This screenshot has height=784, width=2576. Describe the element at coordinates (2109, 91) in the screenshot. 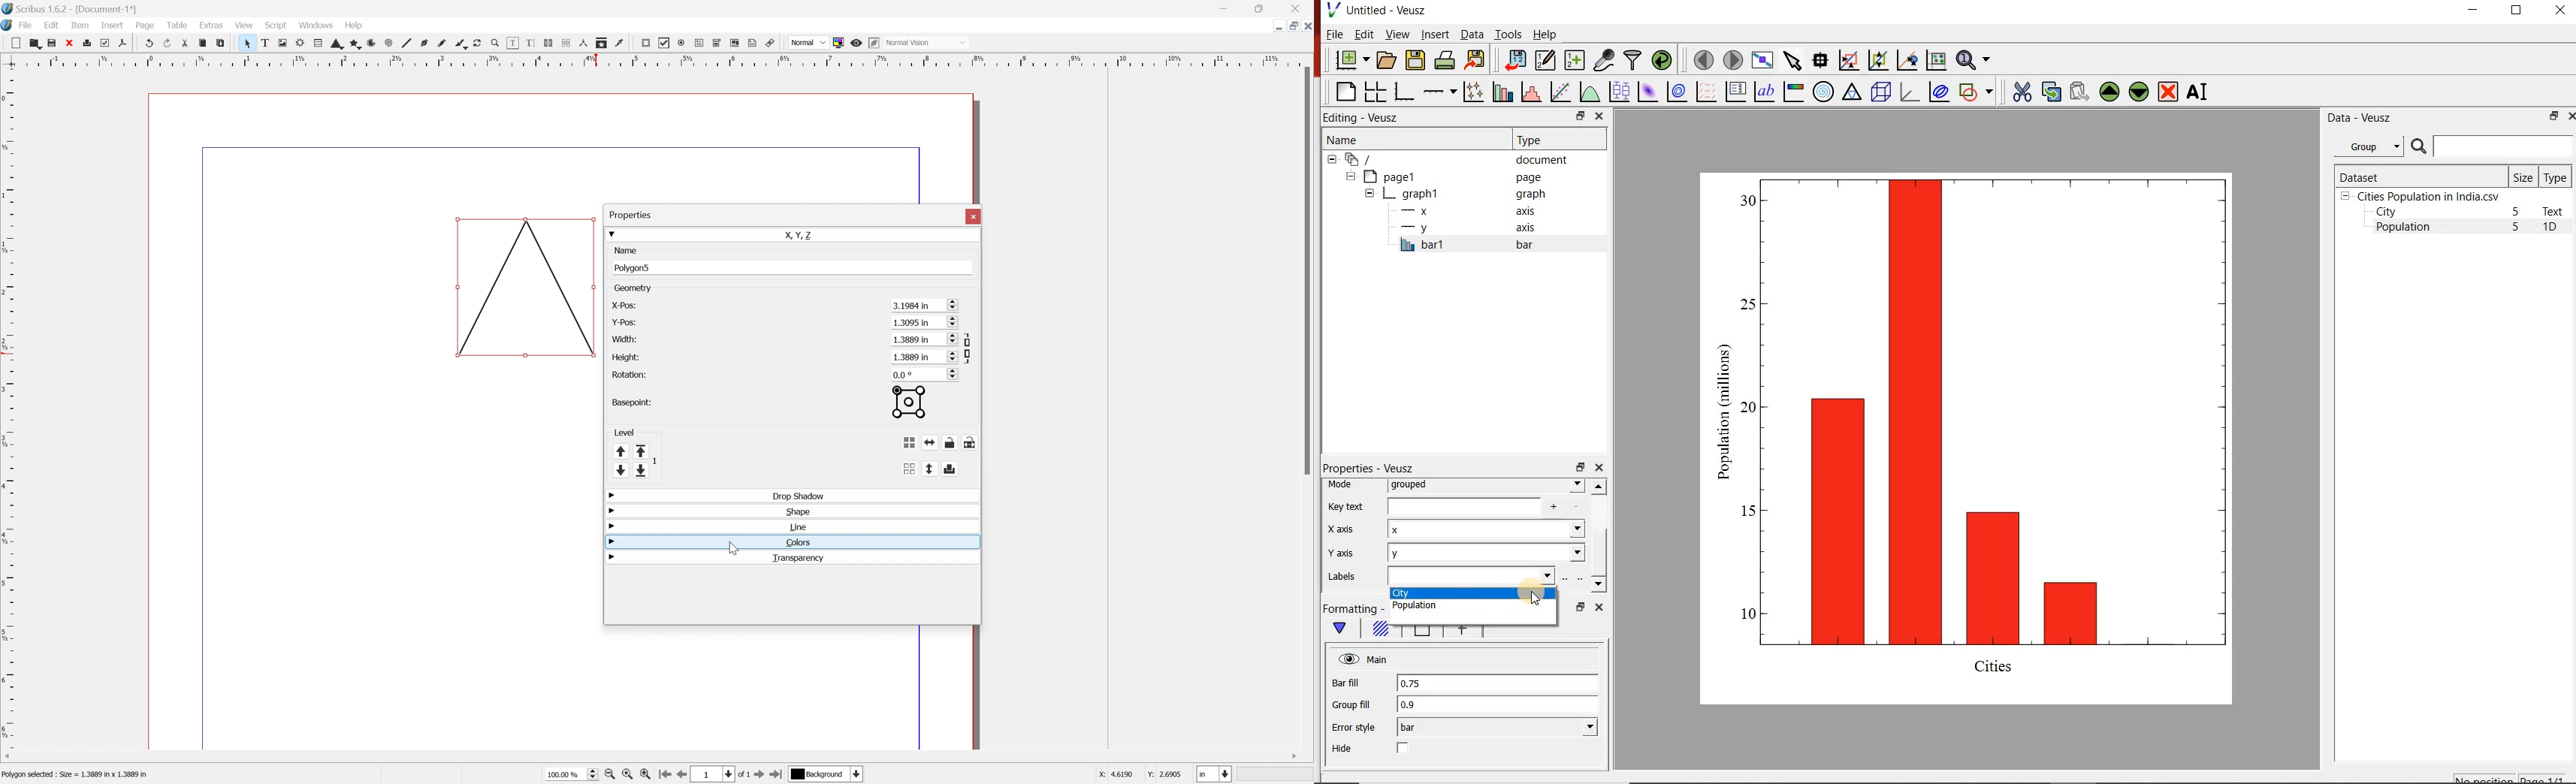

I see `move the selected widget up` at that location.